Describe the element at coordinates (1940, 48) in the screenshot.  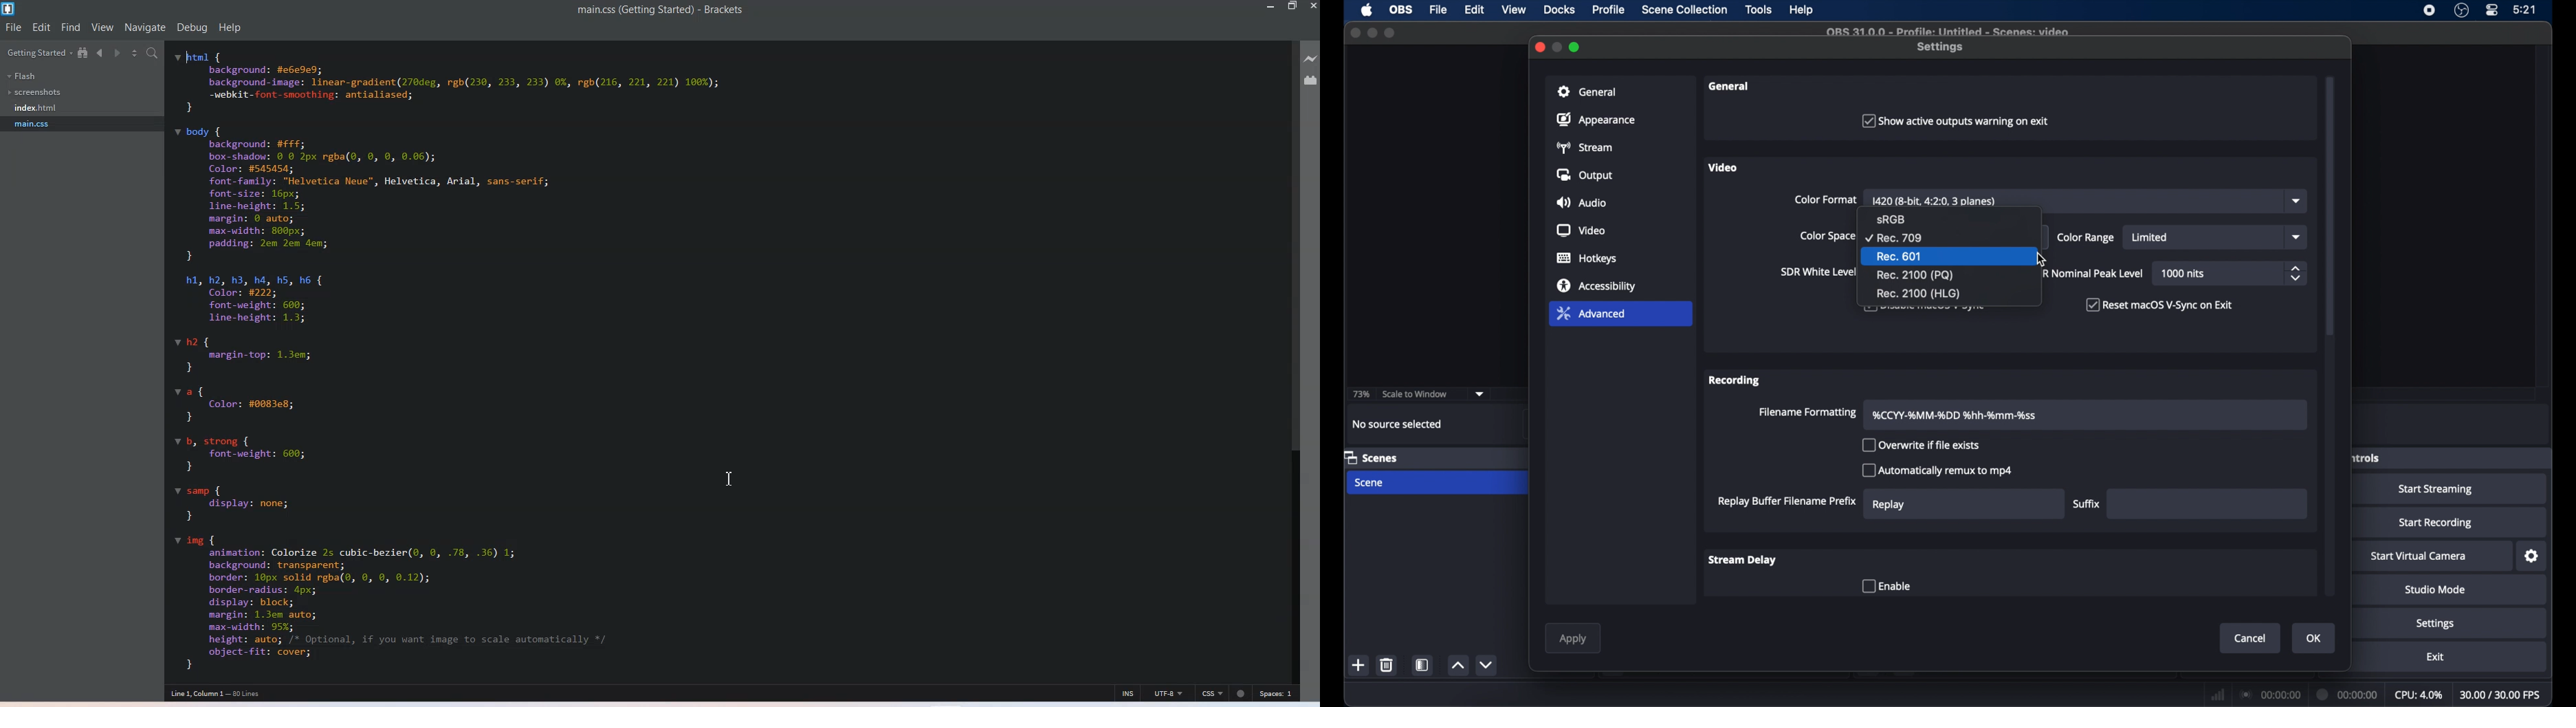
I see `settings` at that location.